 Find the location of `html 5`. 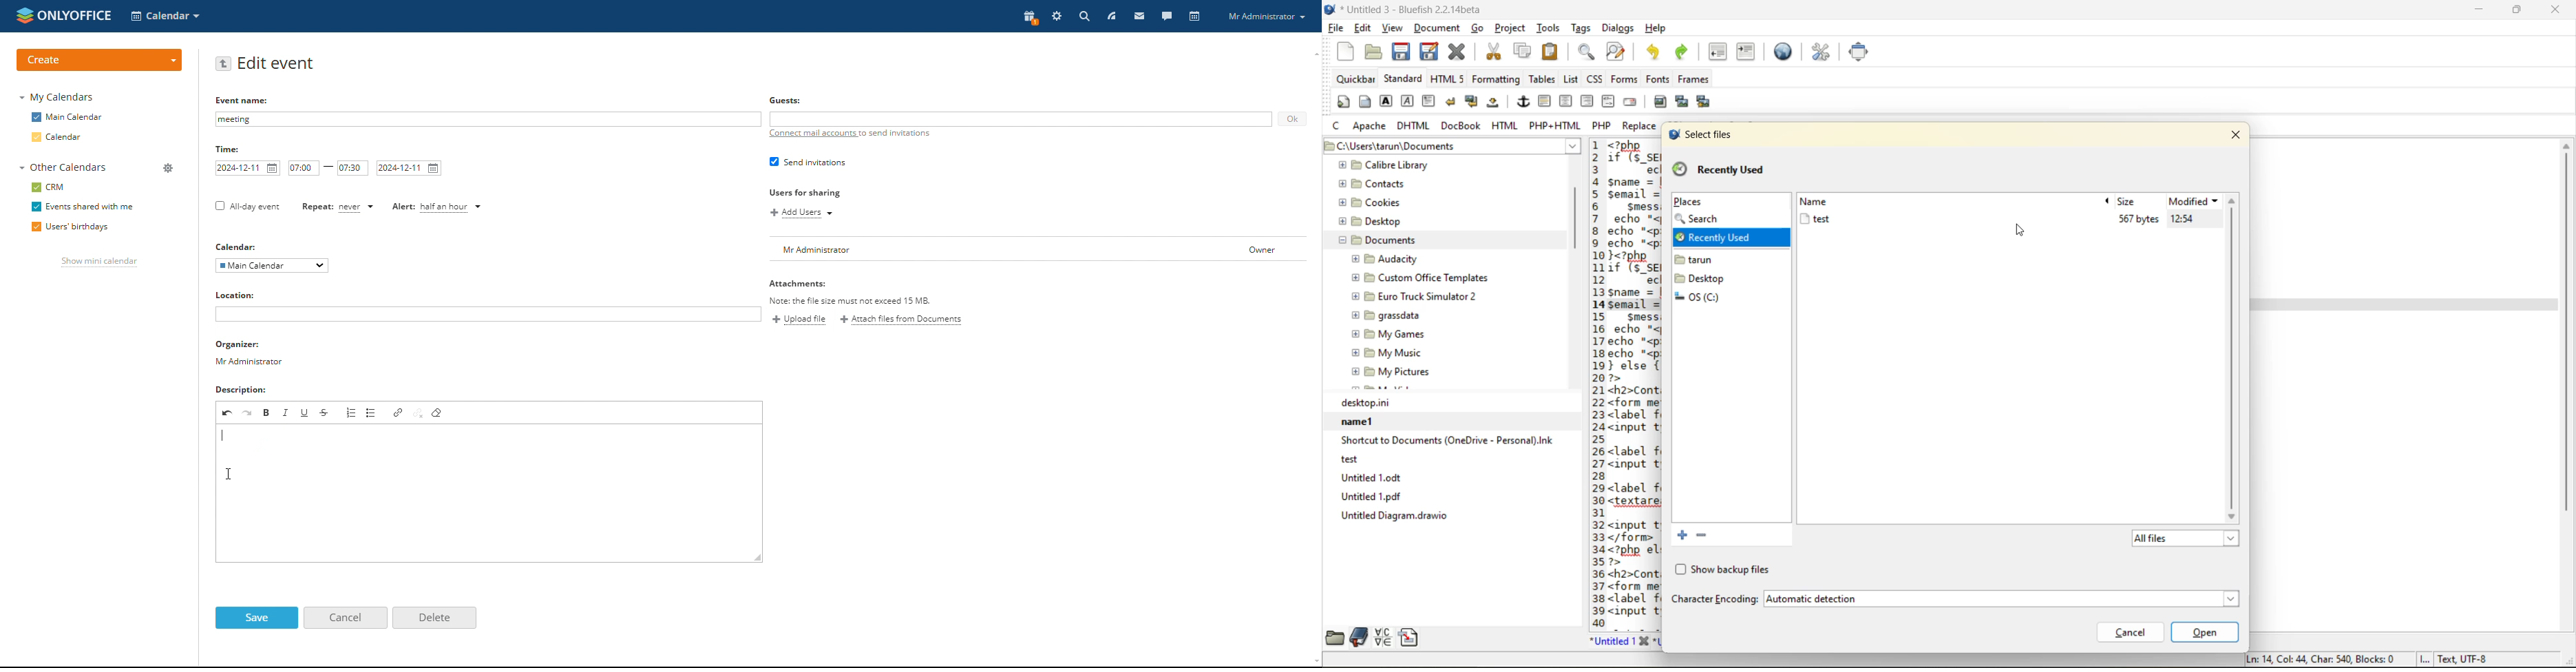

html 5 is located at coordinates (1448, 79).